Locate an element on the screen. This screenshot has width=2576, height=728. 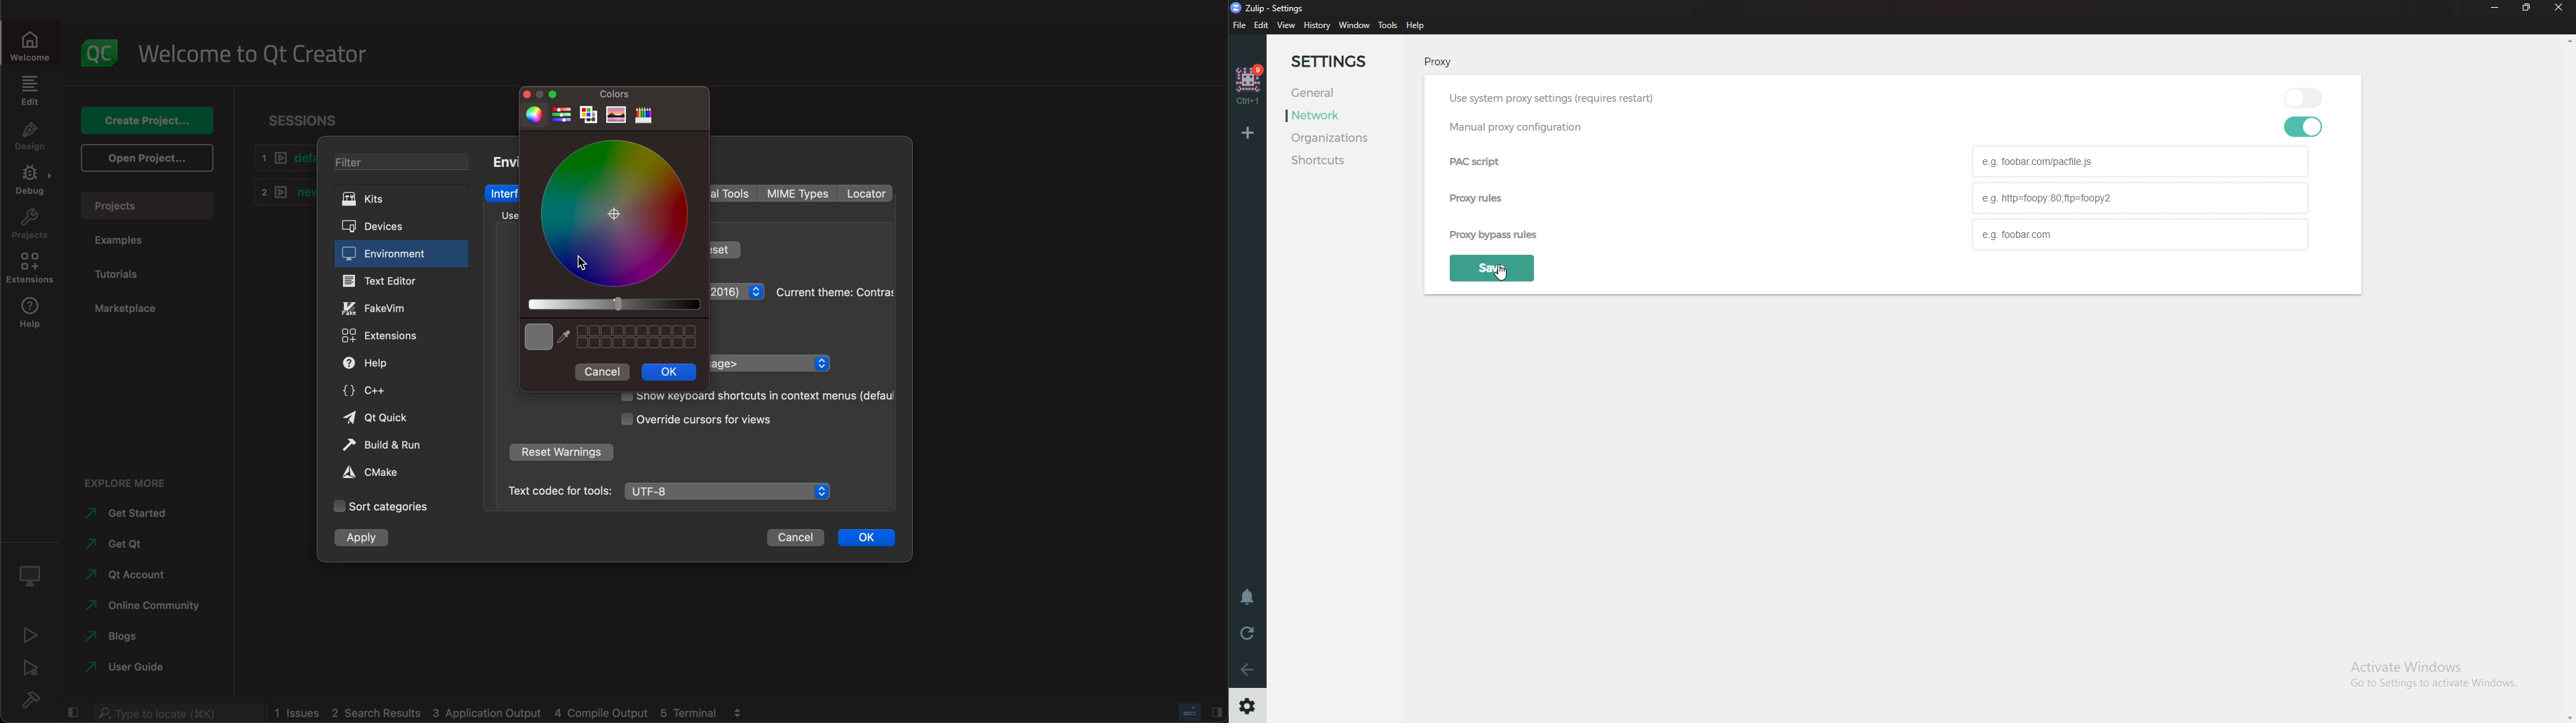
color pencils is located at coordinates (643, 116).